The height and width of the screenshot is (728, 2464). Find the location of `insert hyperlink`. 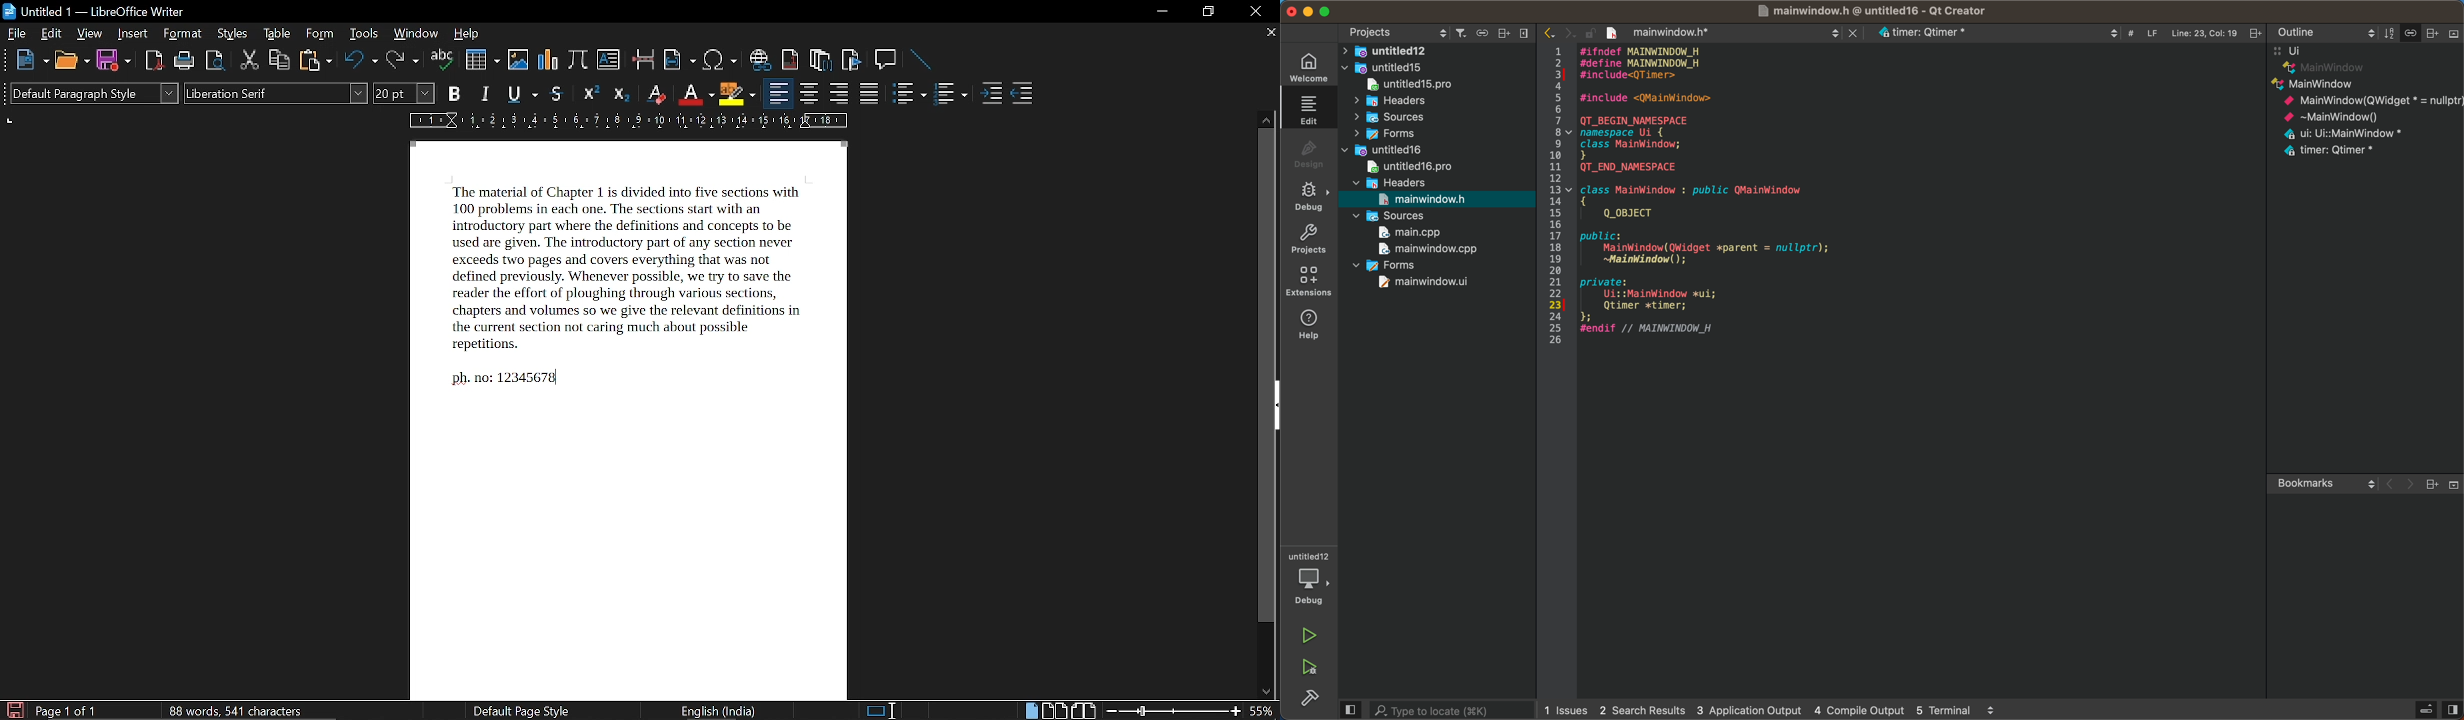

insert hyperlink is located at coordinates (758, 59).